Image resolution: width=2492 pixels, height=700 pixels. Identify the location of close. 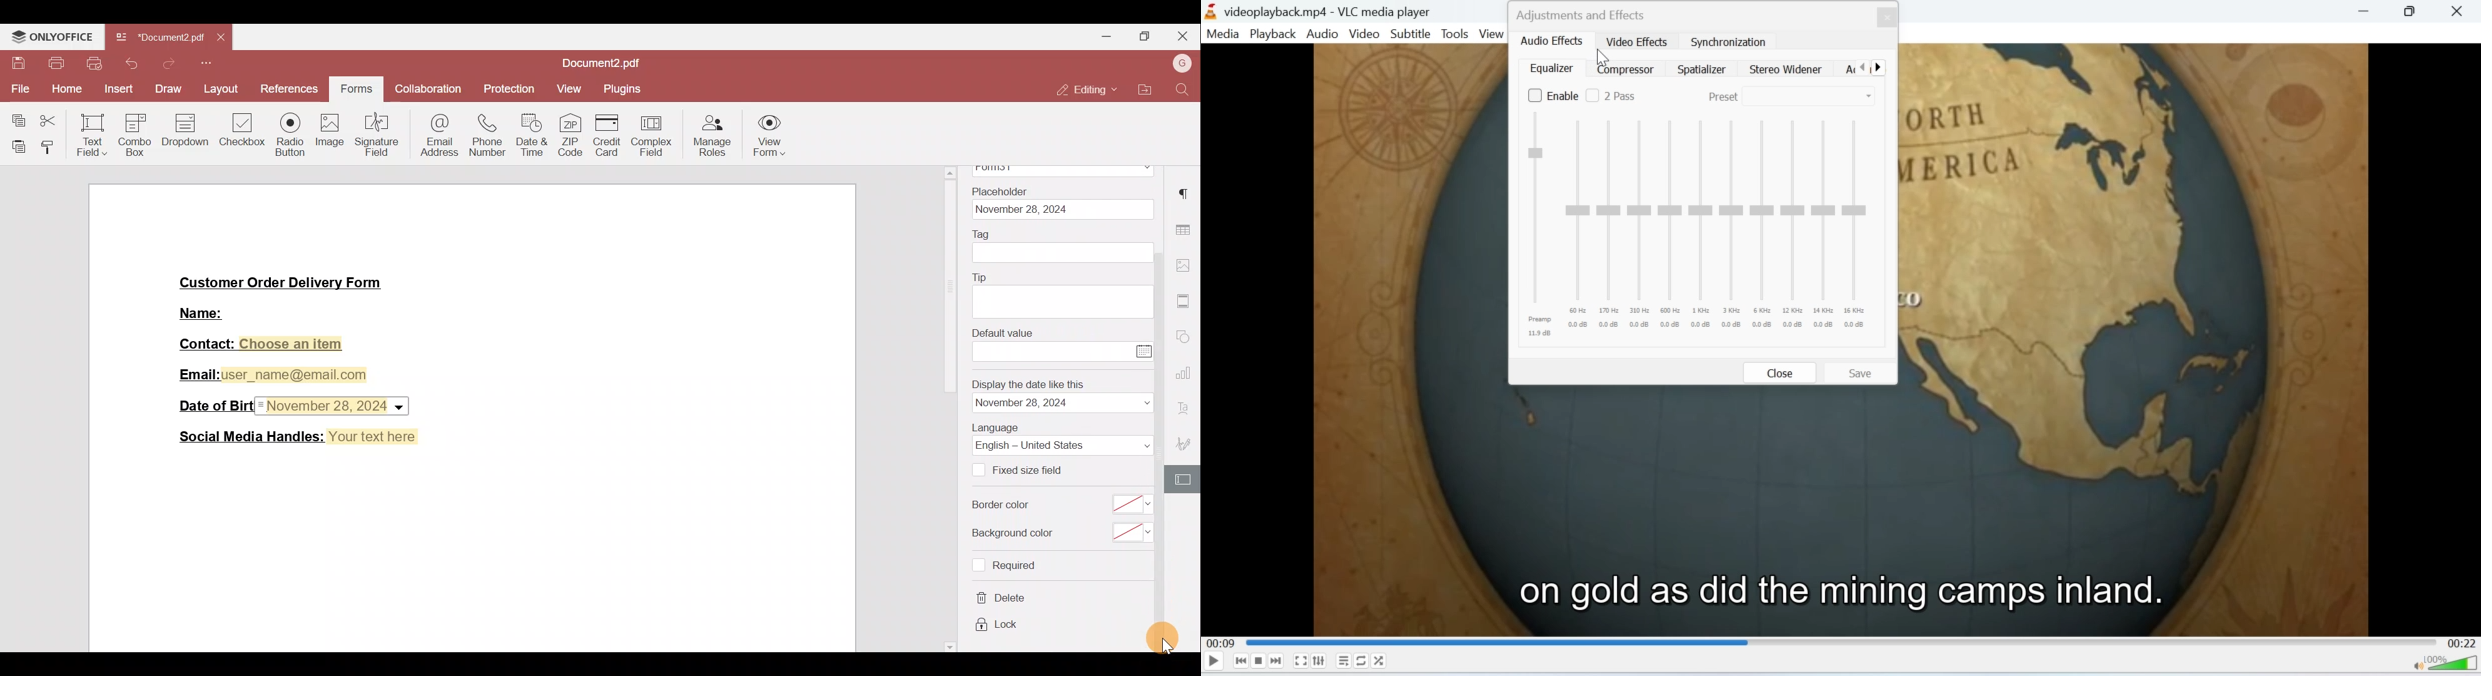
(1887, 17).